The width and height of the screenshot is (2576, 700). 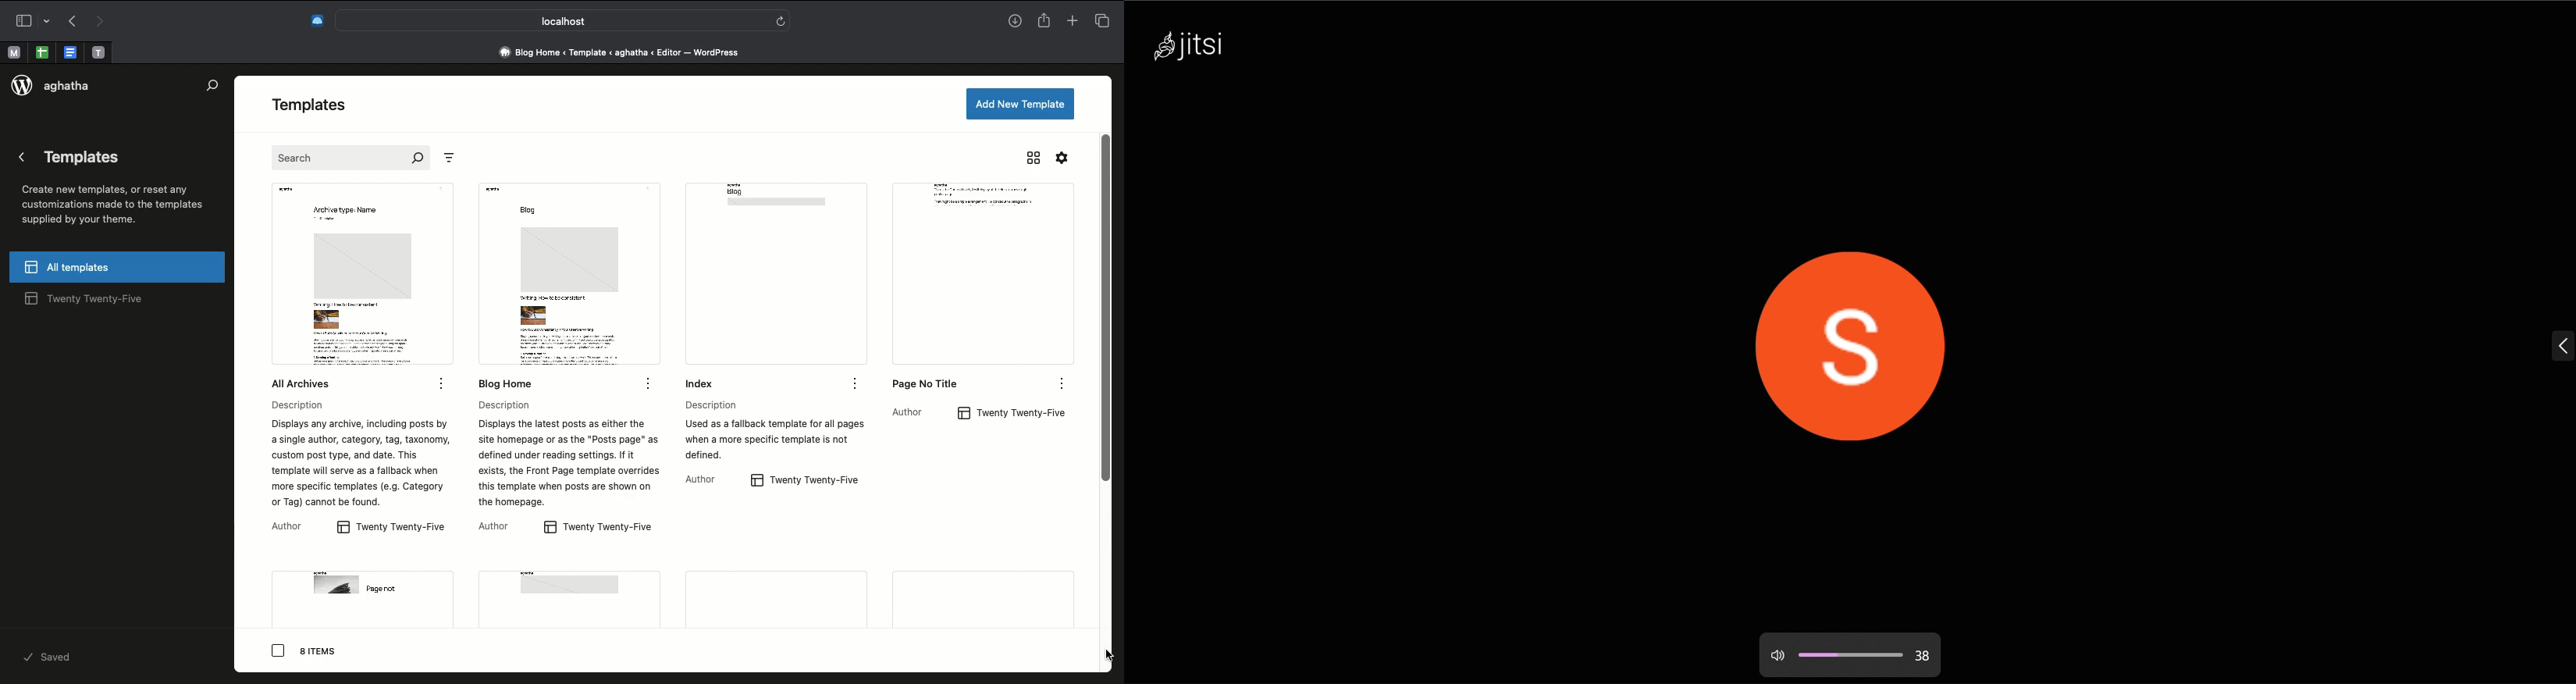 I want to click on Description, so click(x=776, y=430).